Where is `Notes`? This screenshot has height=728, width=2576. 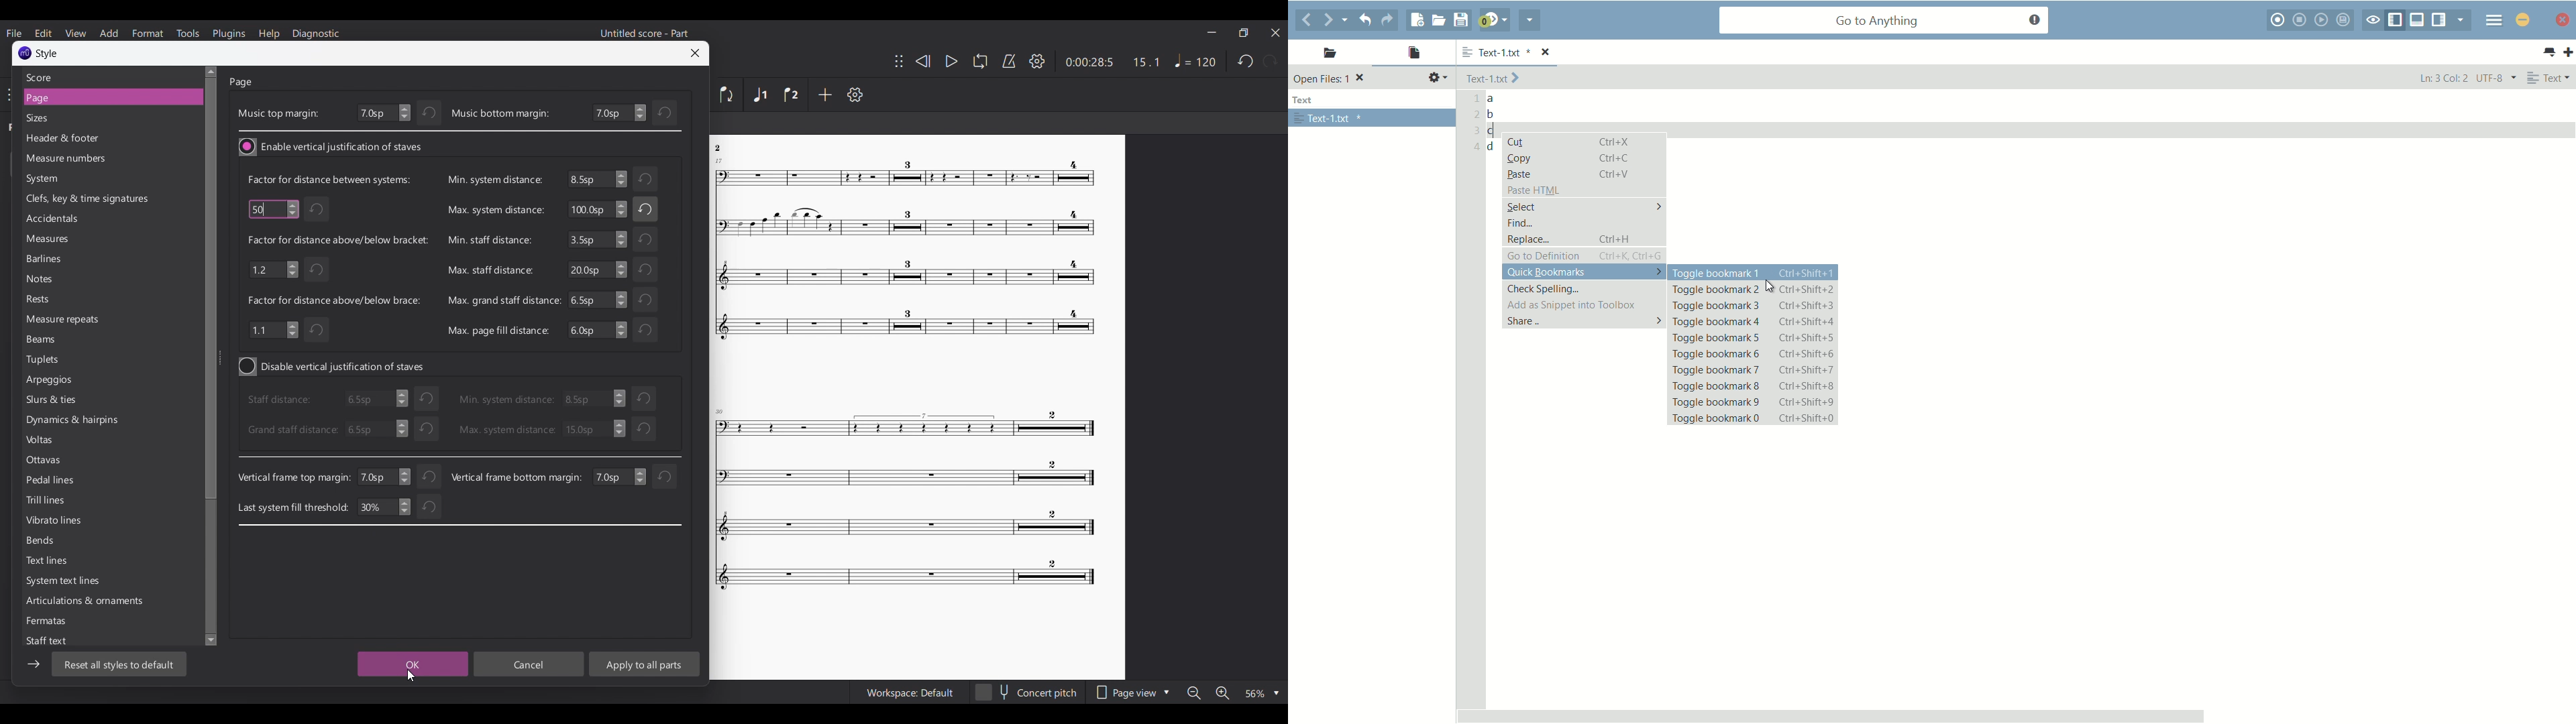
Notes is located at coordinates (60, 280).